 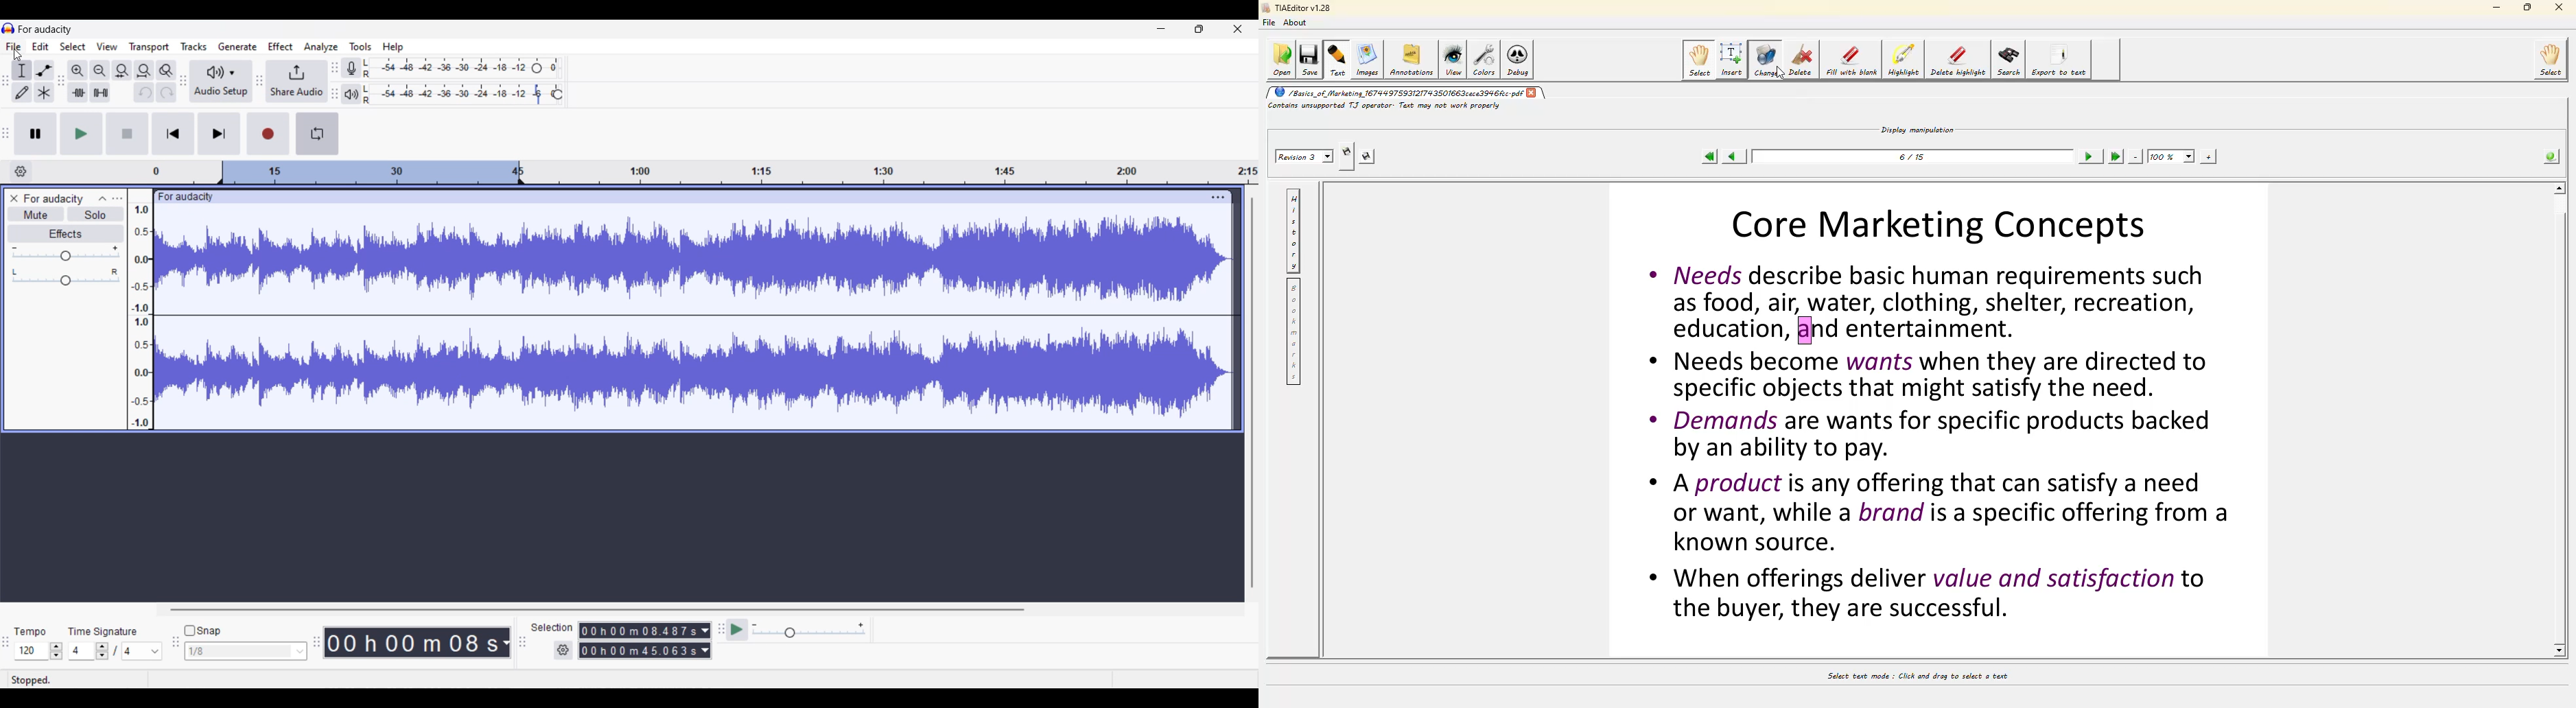 What do you see at coordinates (683, 310) in the screenshot?
I see `Current track` at bounding box center [683, 310].